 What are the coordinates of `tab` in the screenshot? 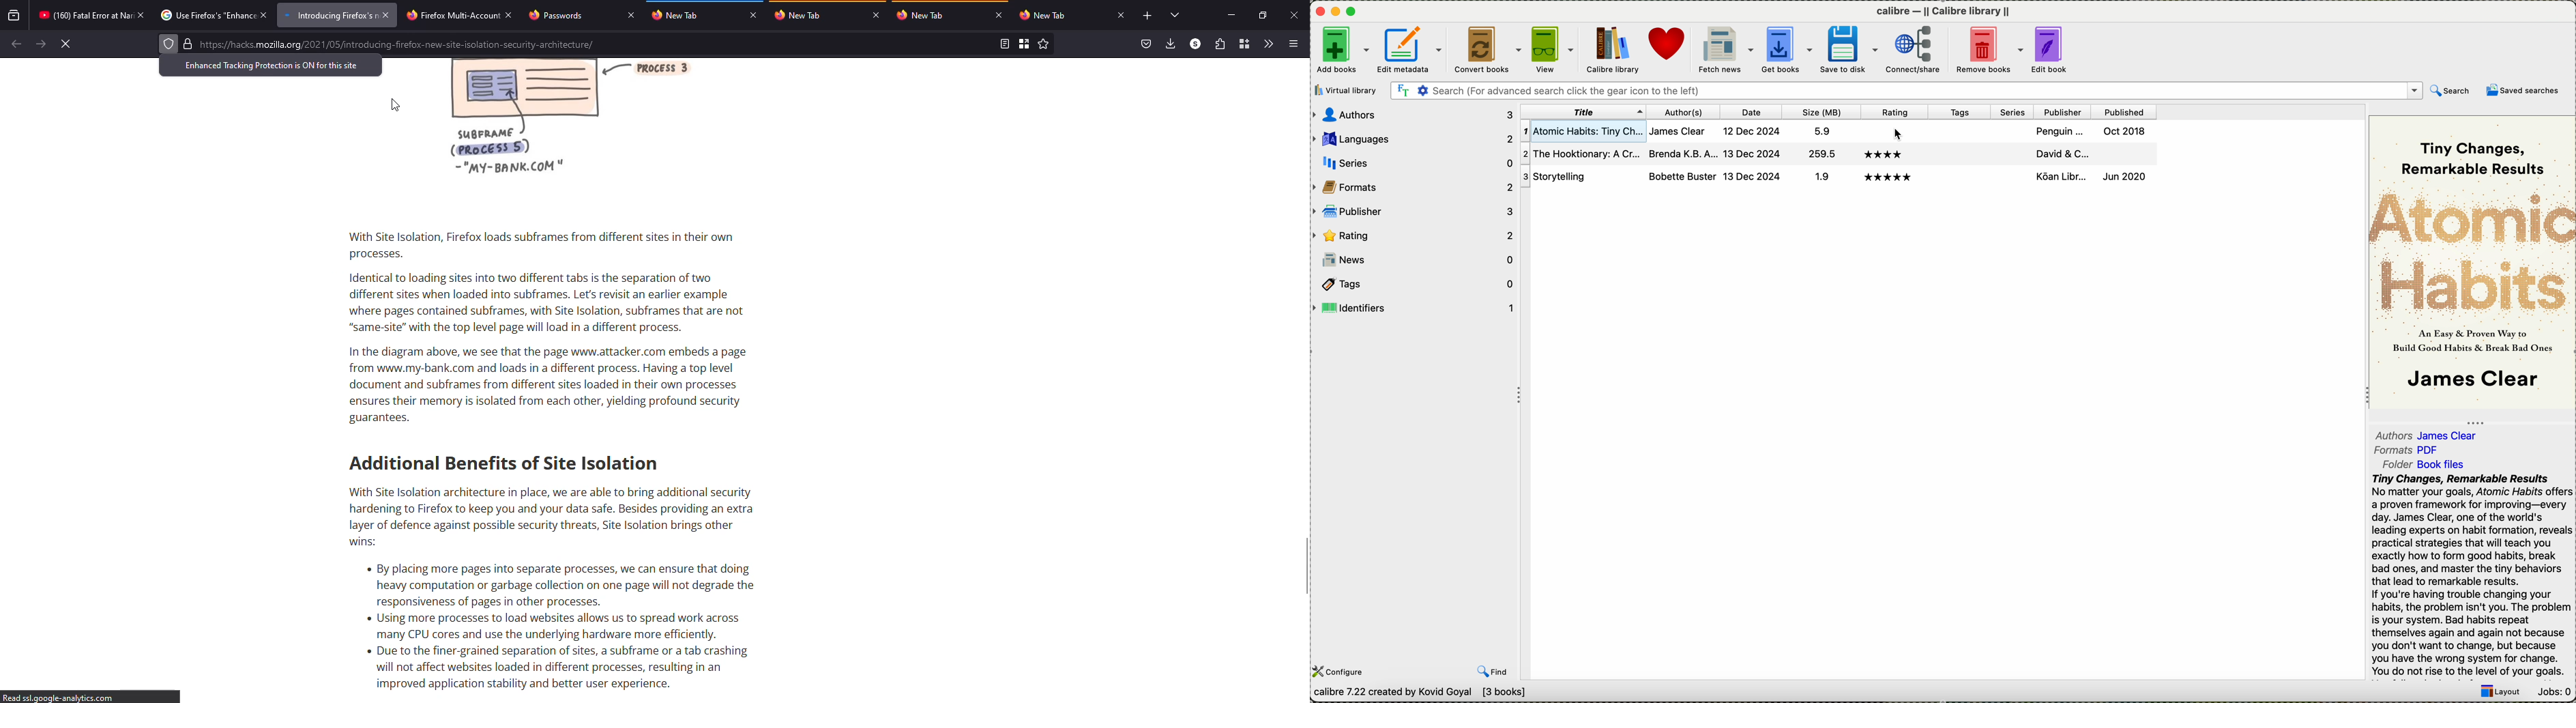 It's located at (206, 14).